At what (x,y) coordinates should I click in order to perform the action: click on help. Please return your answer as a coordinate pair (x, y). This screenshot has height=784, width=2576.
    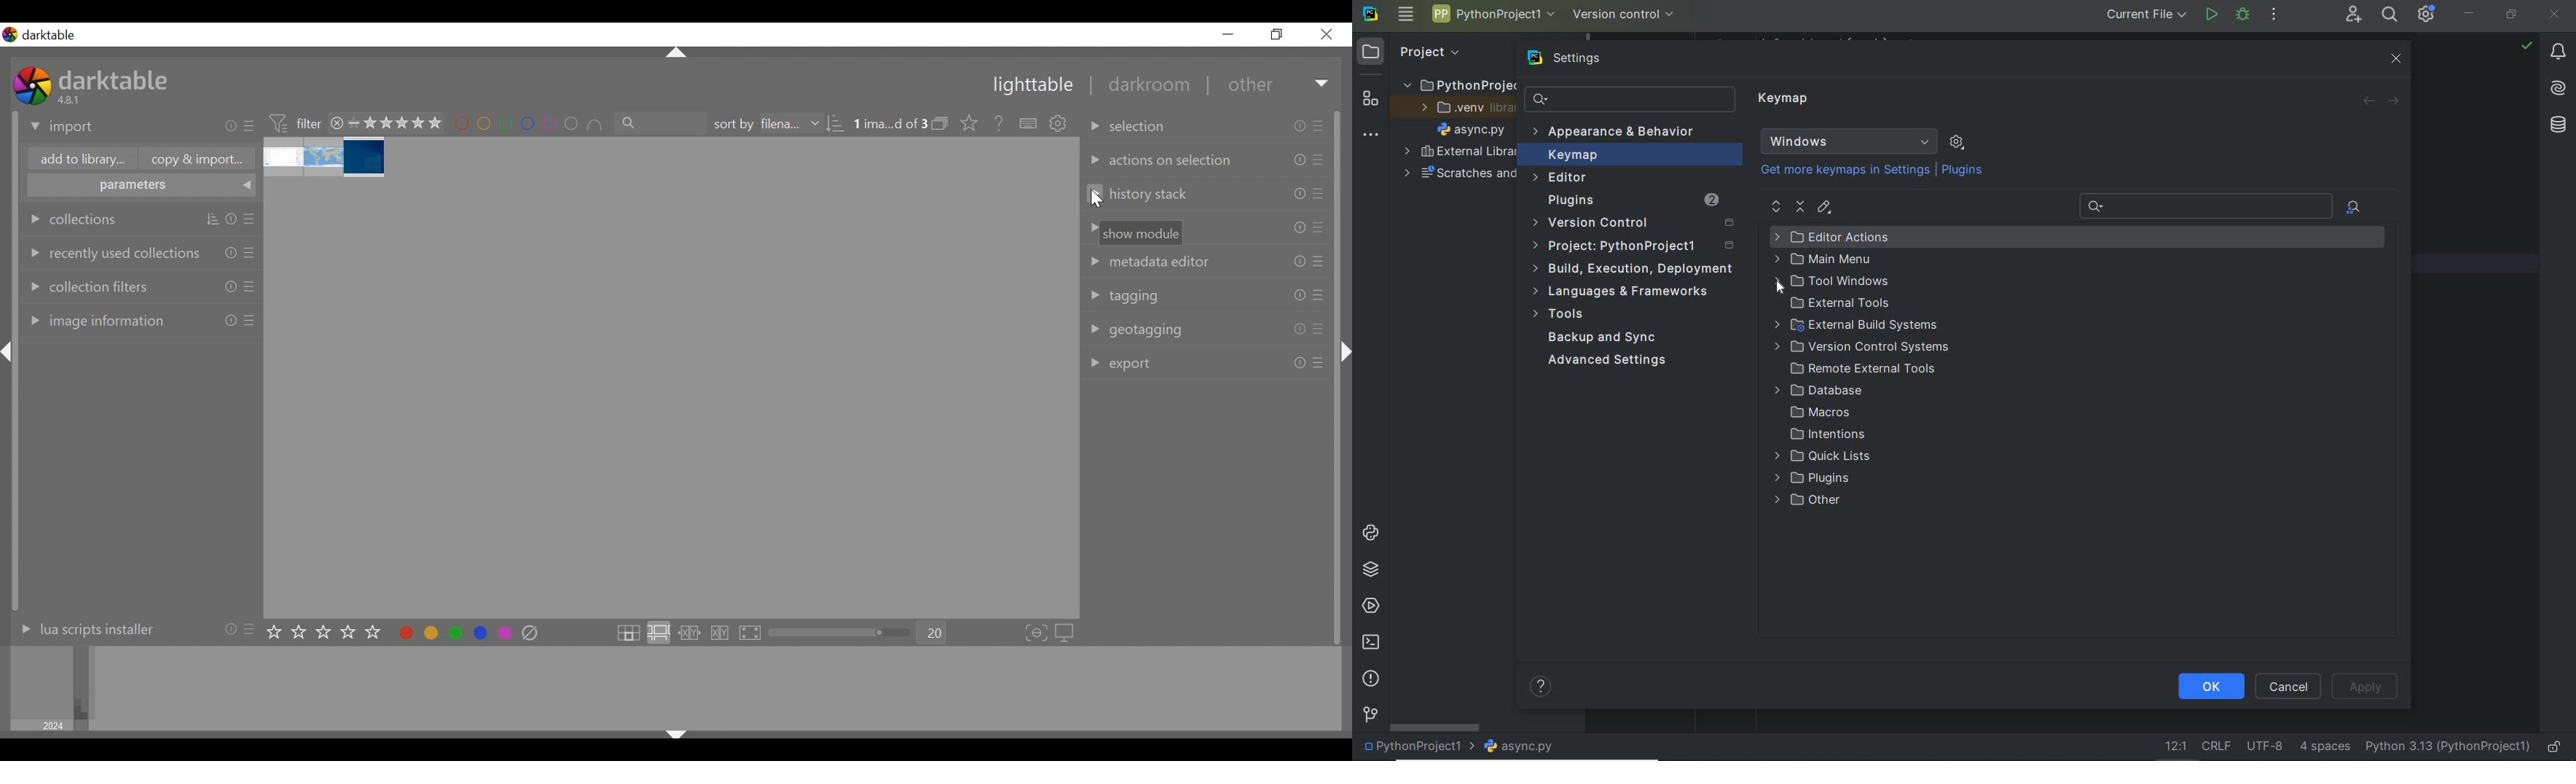
    Looking at the image, I should click on (994, 124).